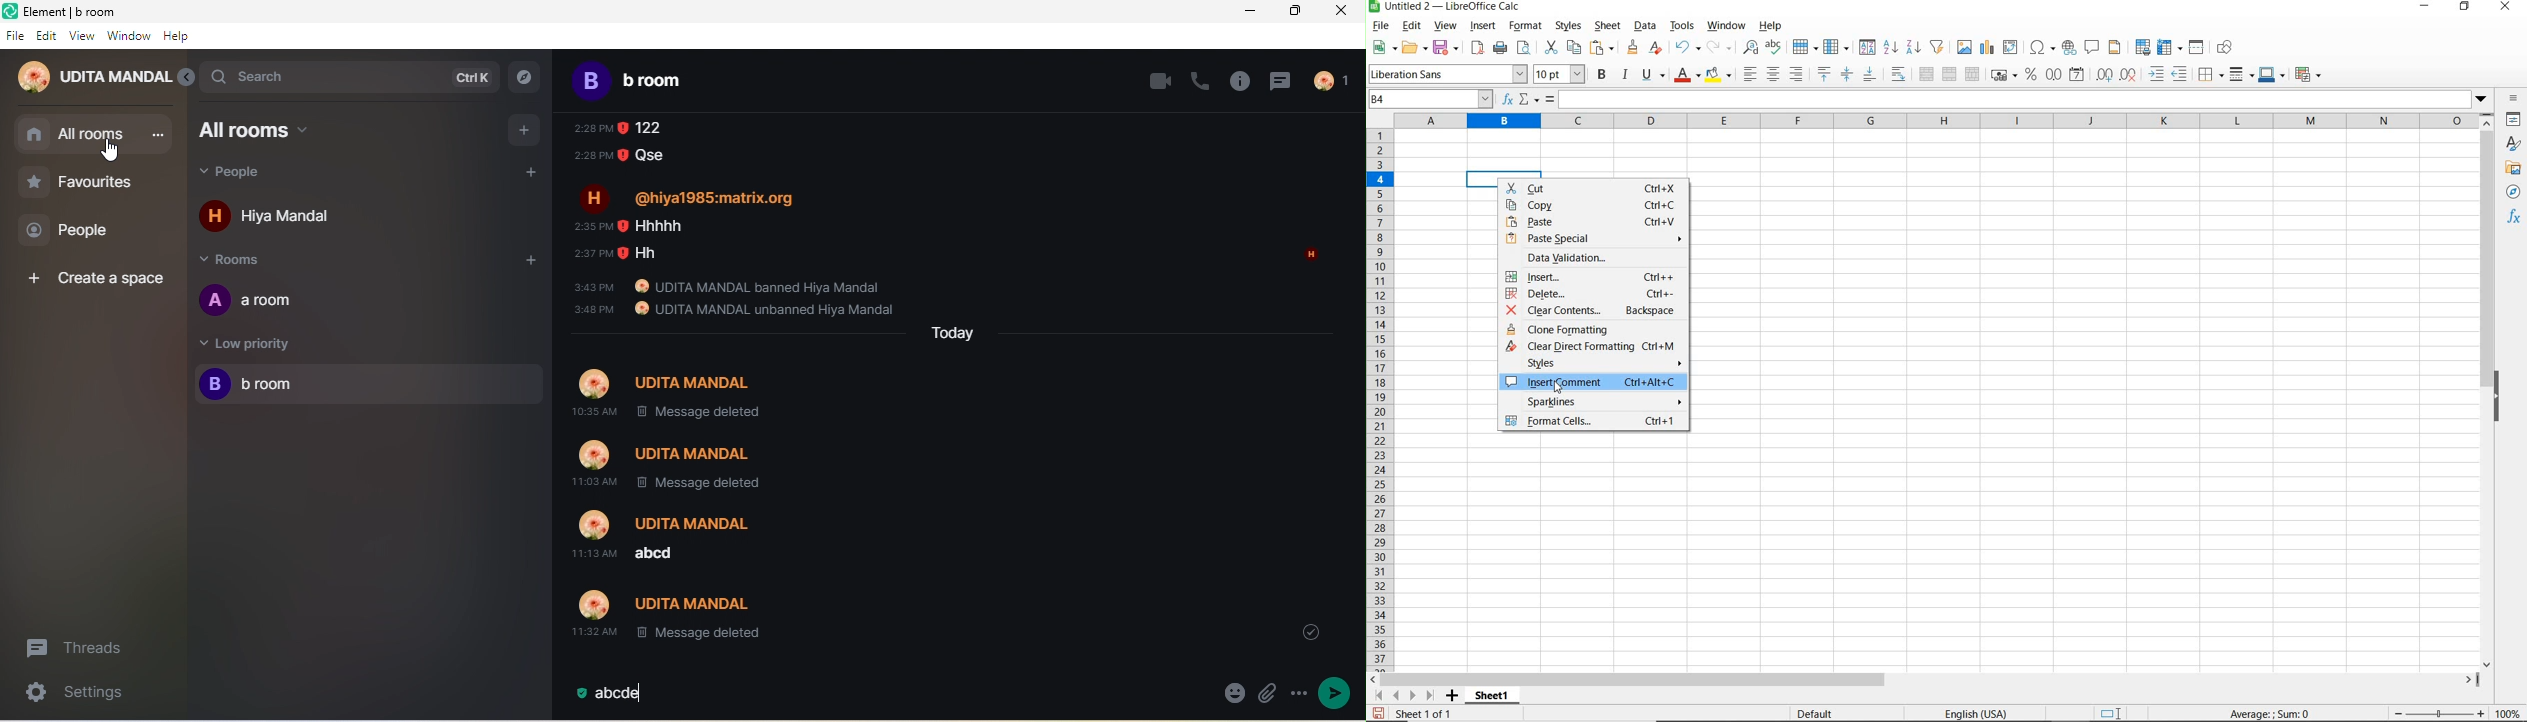 Image resolution: width=2548 pixels, height=728 pixels. I want to click on file, so click(15, 36).